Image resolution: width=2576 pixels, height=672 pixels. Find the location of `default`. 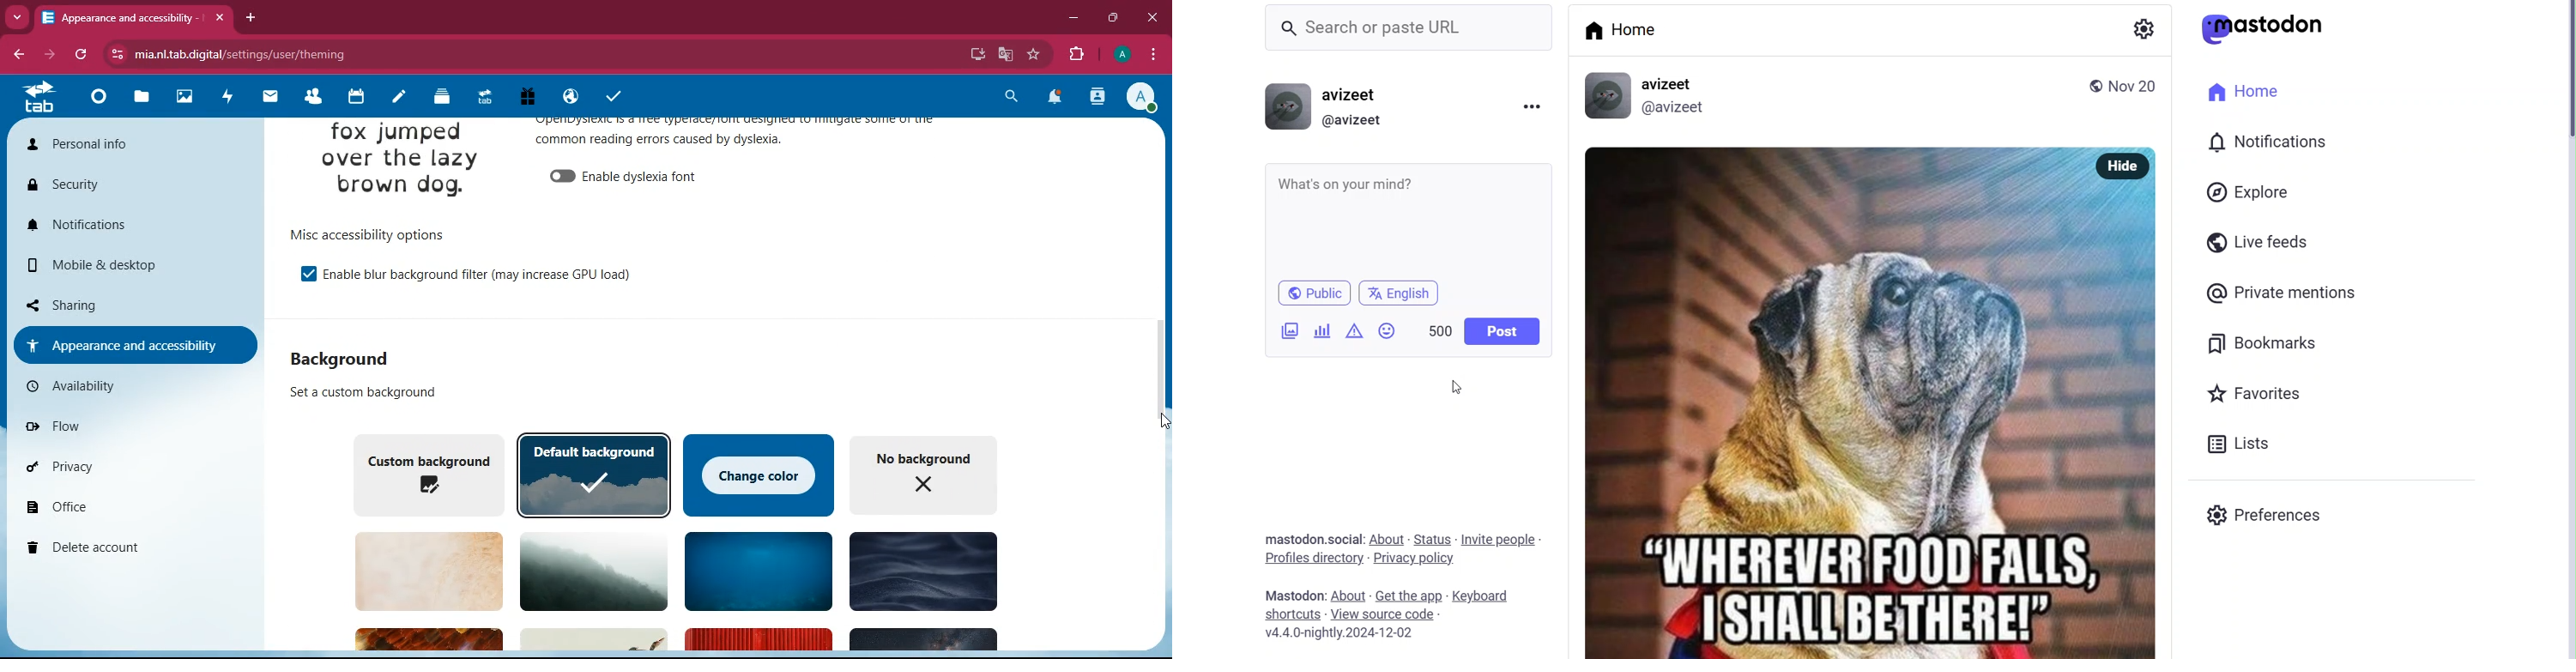

default is located at coordinates (591, 471).